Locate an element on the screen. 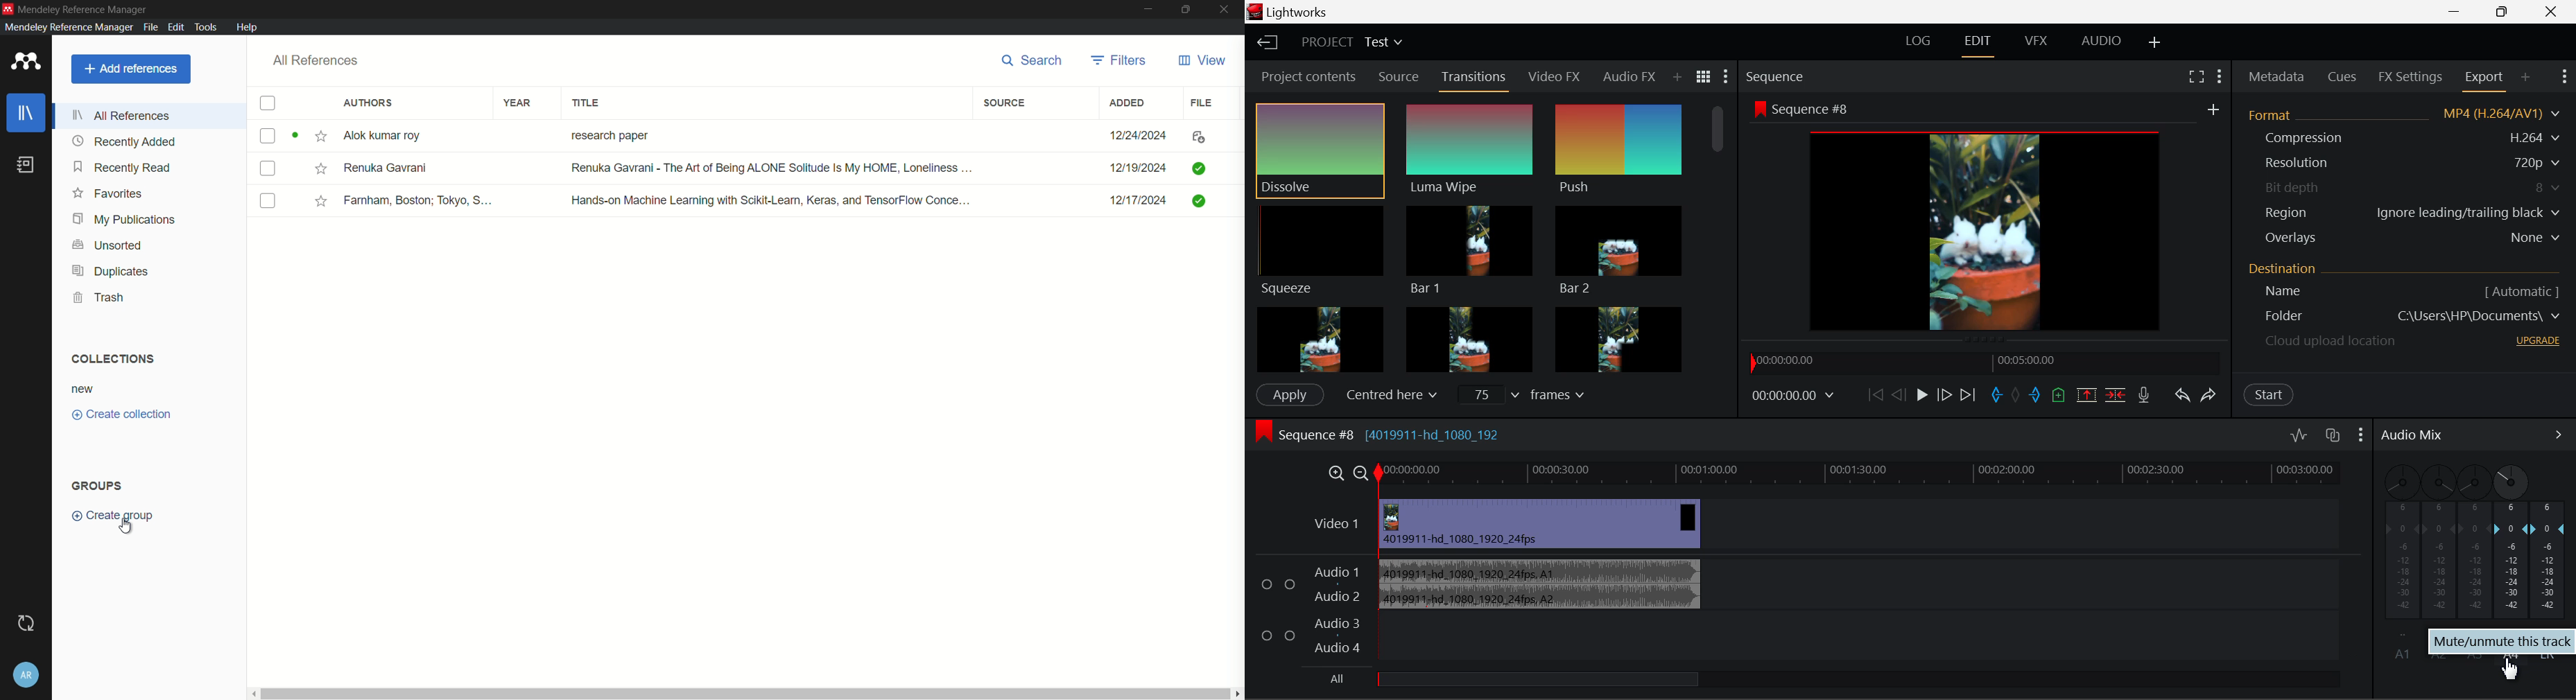 The image size is (2576, 700). cursor is located at coordinates (128, 527).